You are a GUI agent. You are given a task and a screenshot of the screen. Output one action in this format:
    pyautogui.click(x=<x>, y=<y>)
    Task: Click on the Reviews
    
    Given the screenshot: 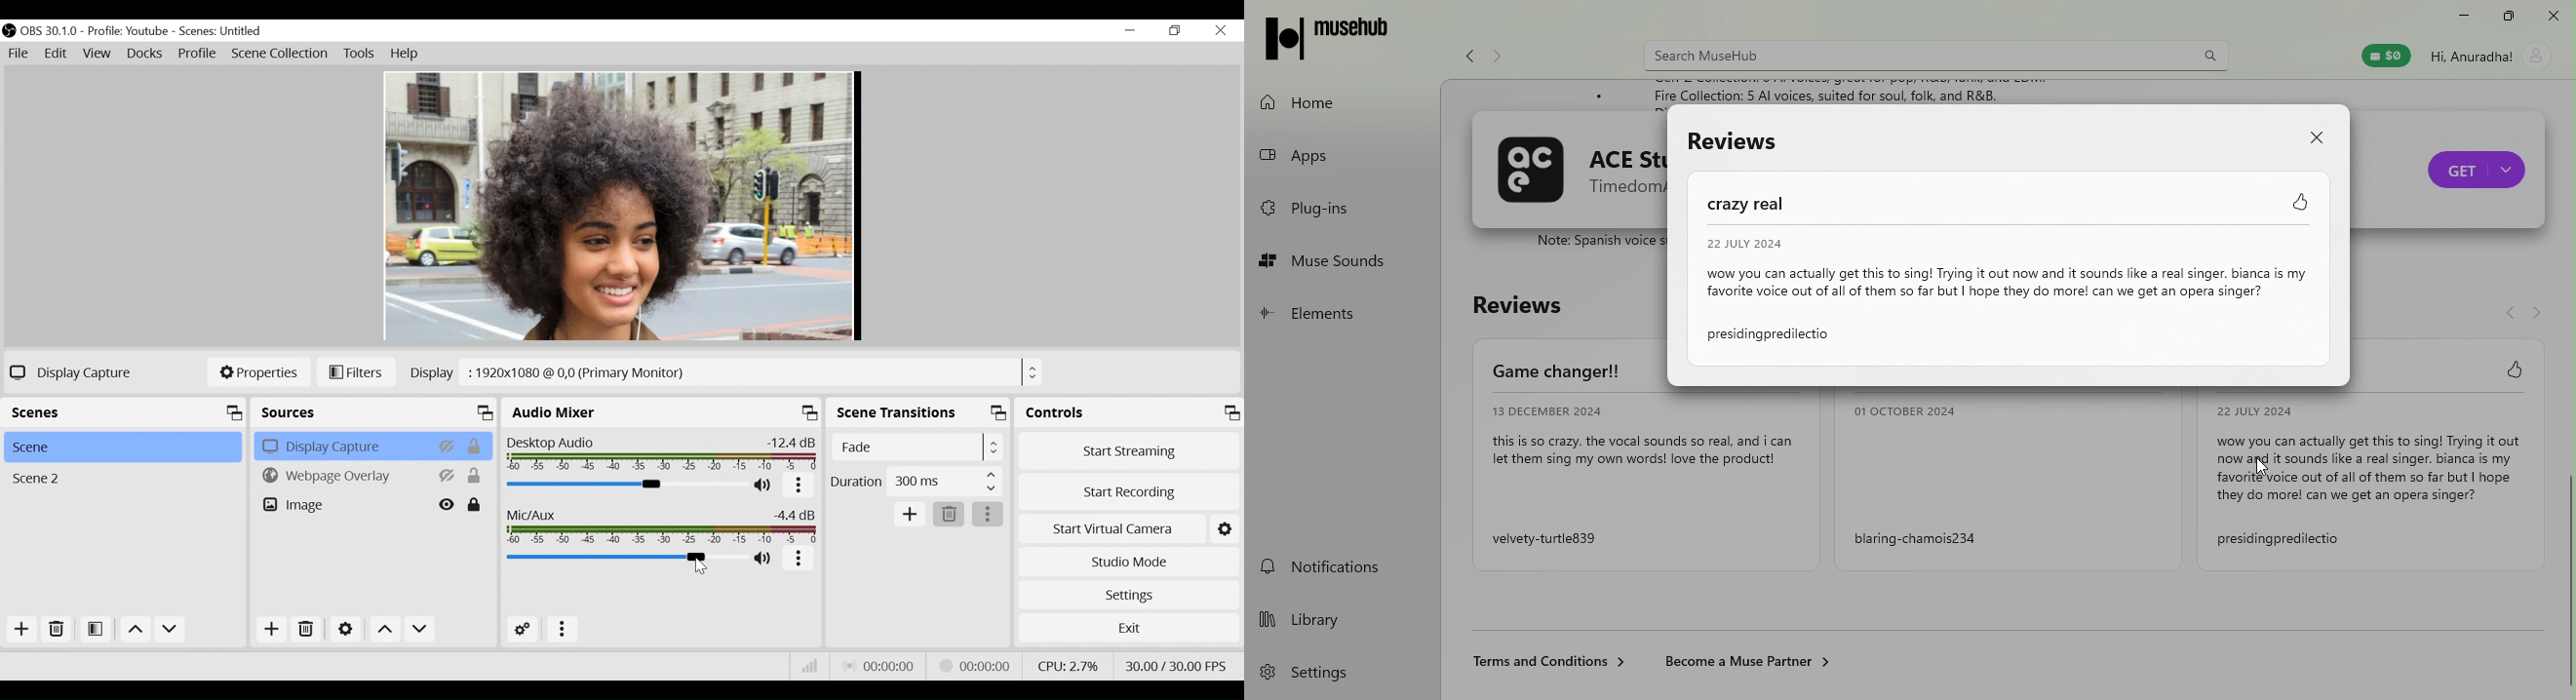 What is the action you would take?
    pyautogui.click(x=1738, y=146)
    